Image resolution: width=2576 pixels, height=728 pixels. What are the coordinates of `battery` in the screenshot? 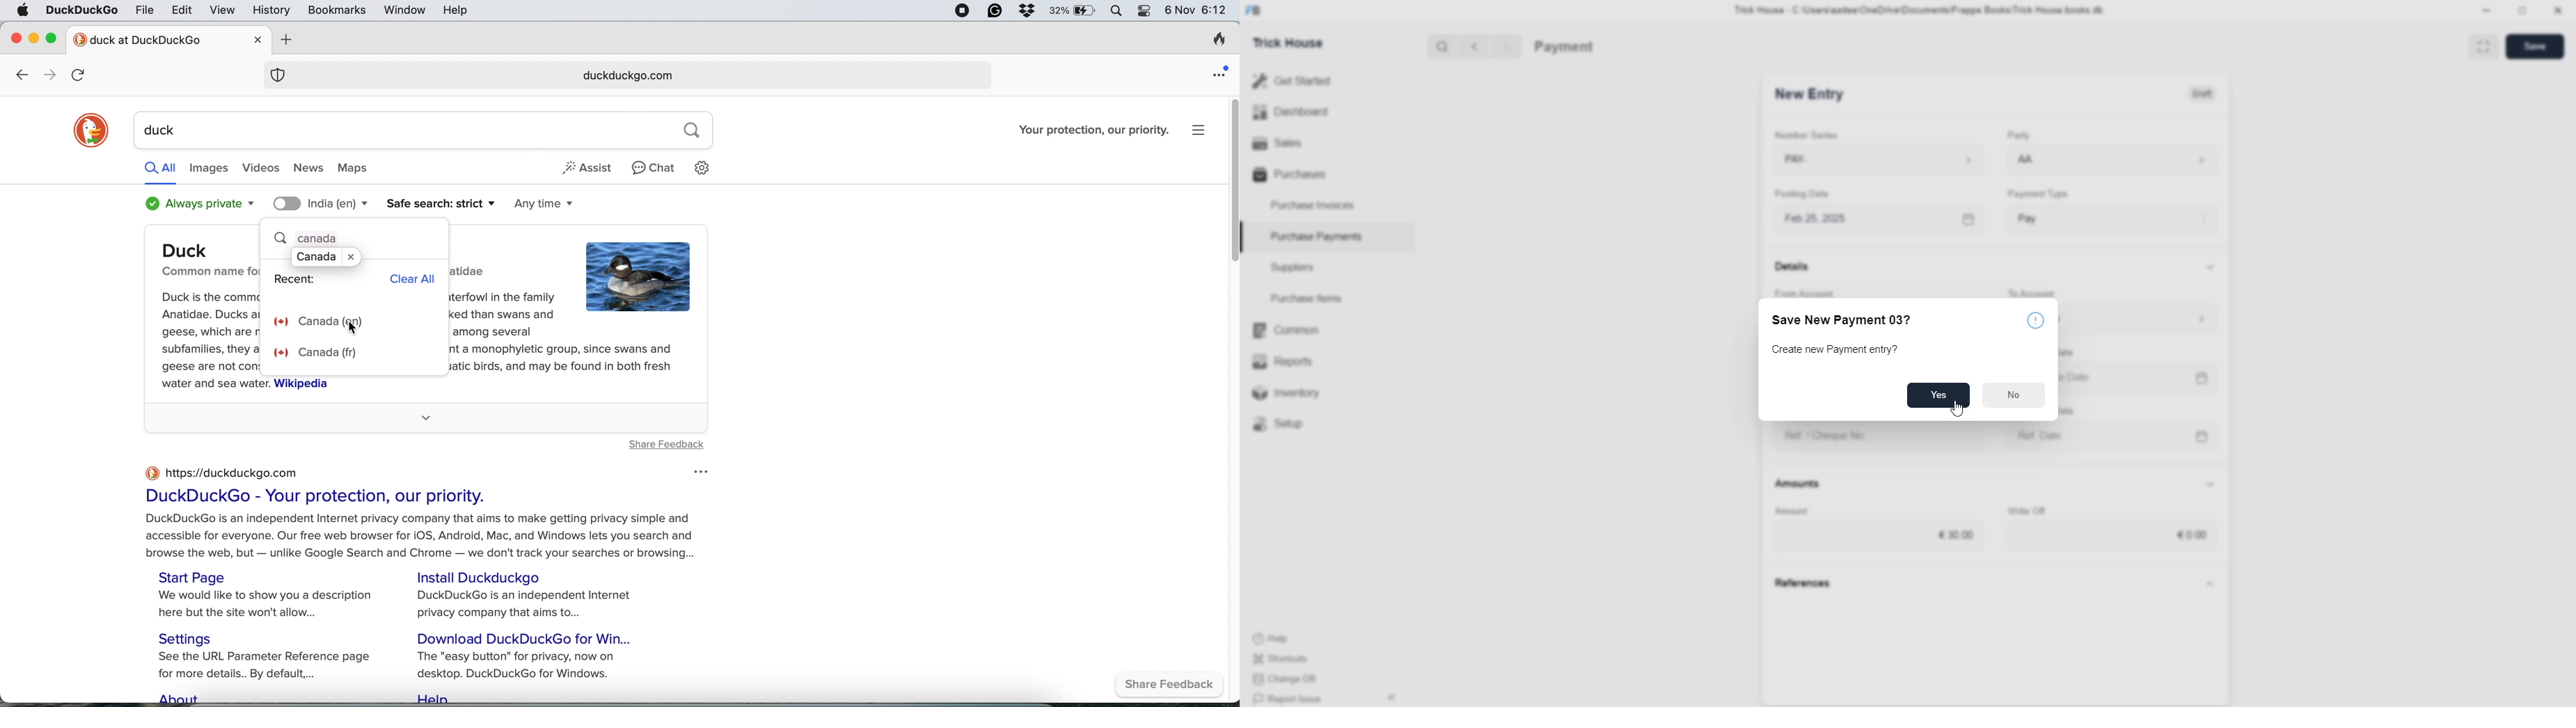 It's located at (1073, 11).